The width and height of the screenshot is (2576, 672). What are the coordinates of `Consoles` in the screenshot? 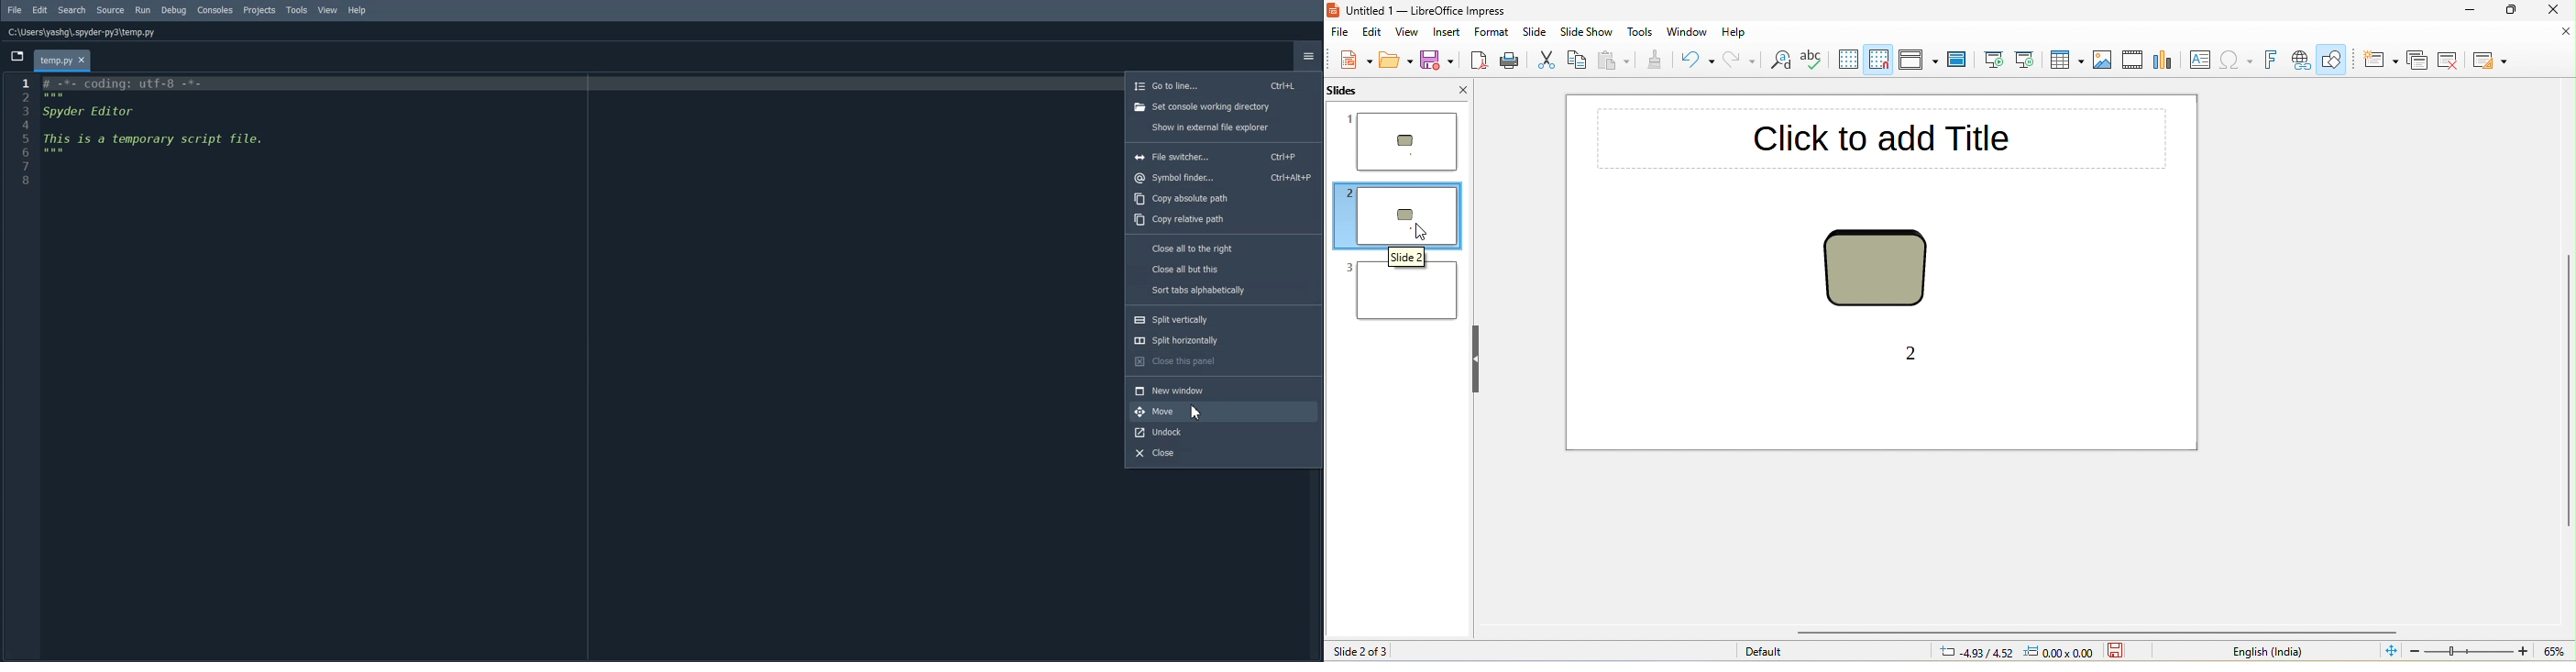 It's located at (214, 10).